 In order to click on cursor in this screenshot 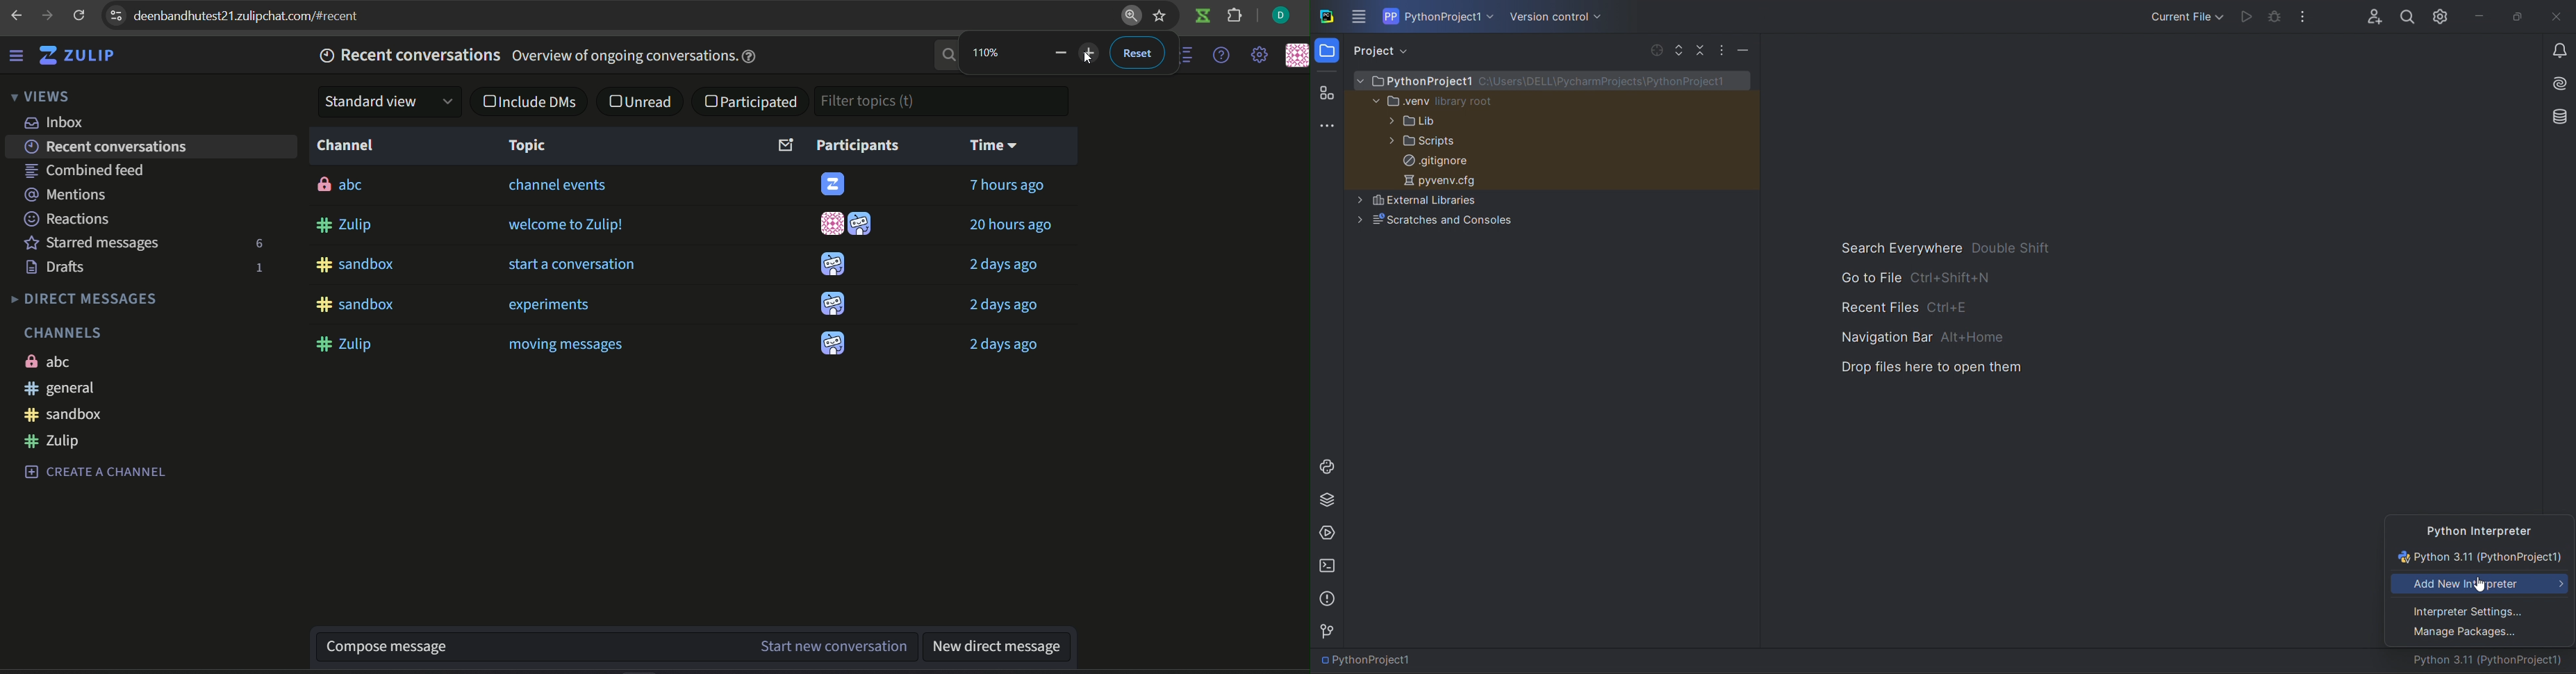, I will do `click(1091, 56)`.